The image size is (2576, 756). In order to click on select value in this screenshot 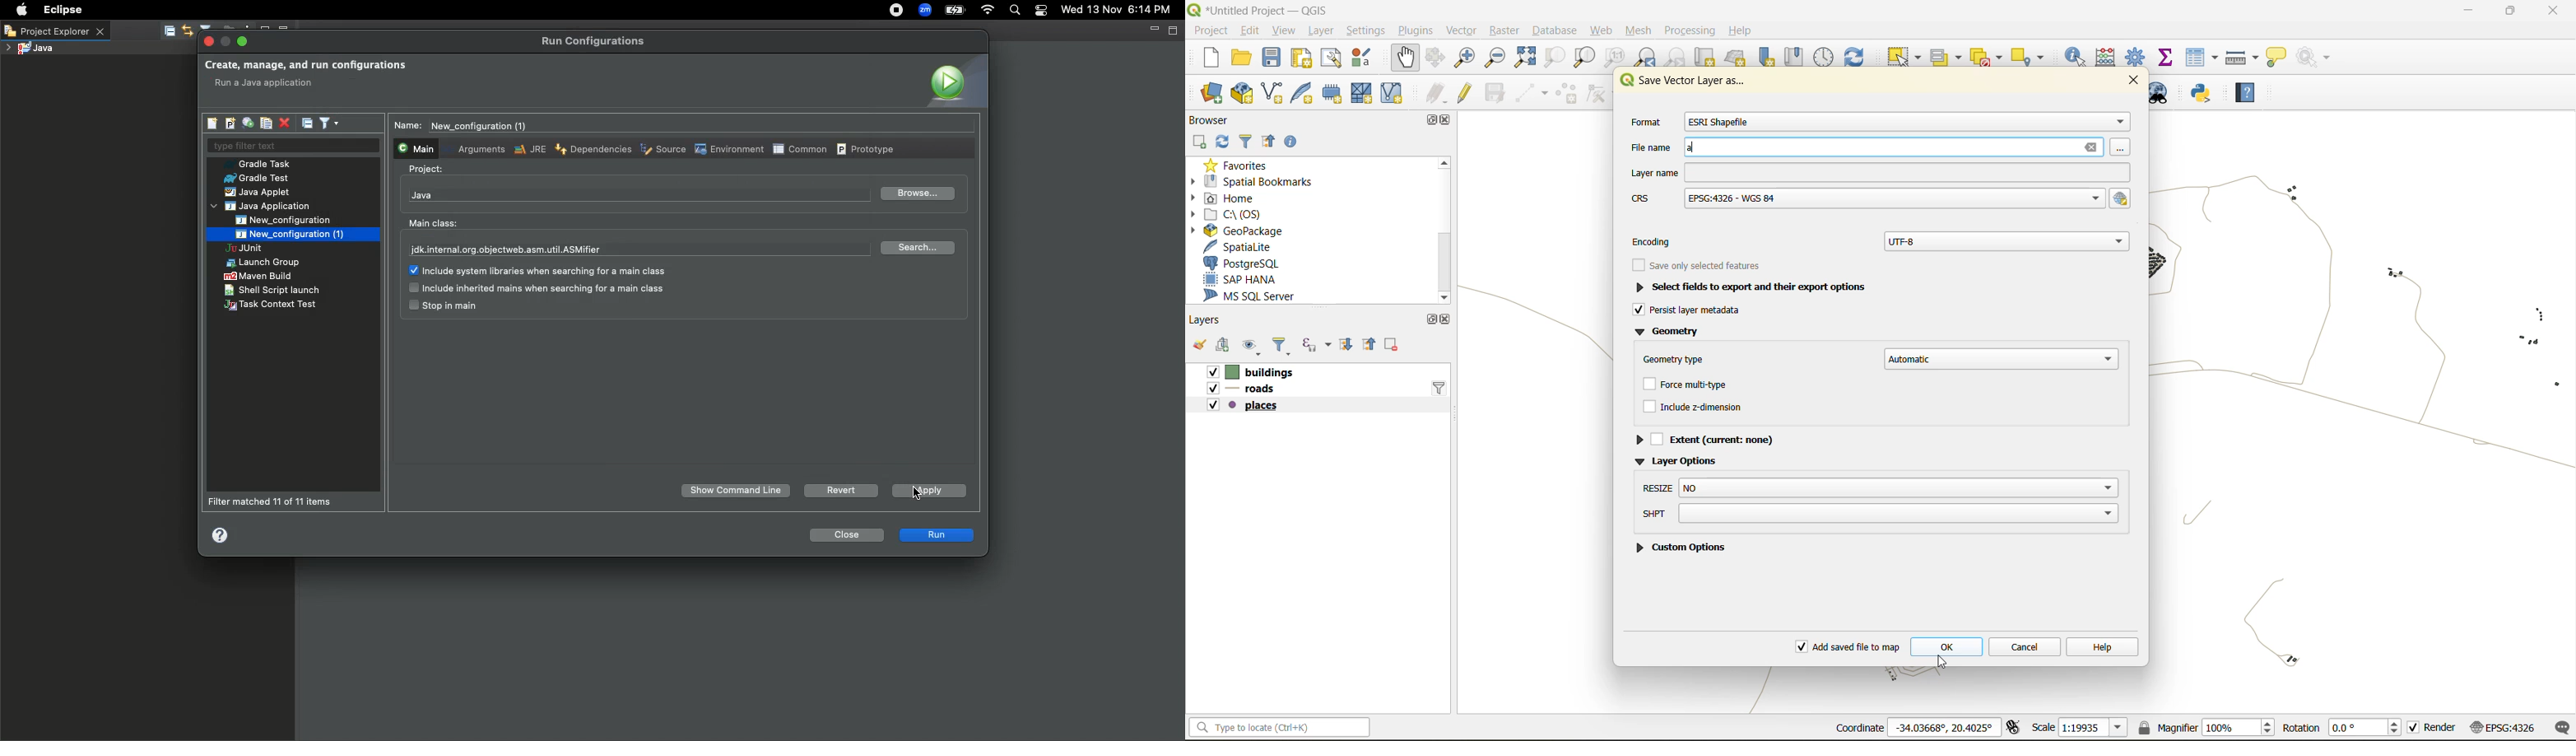, I will do `click(1945, 57)`.